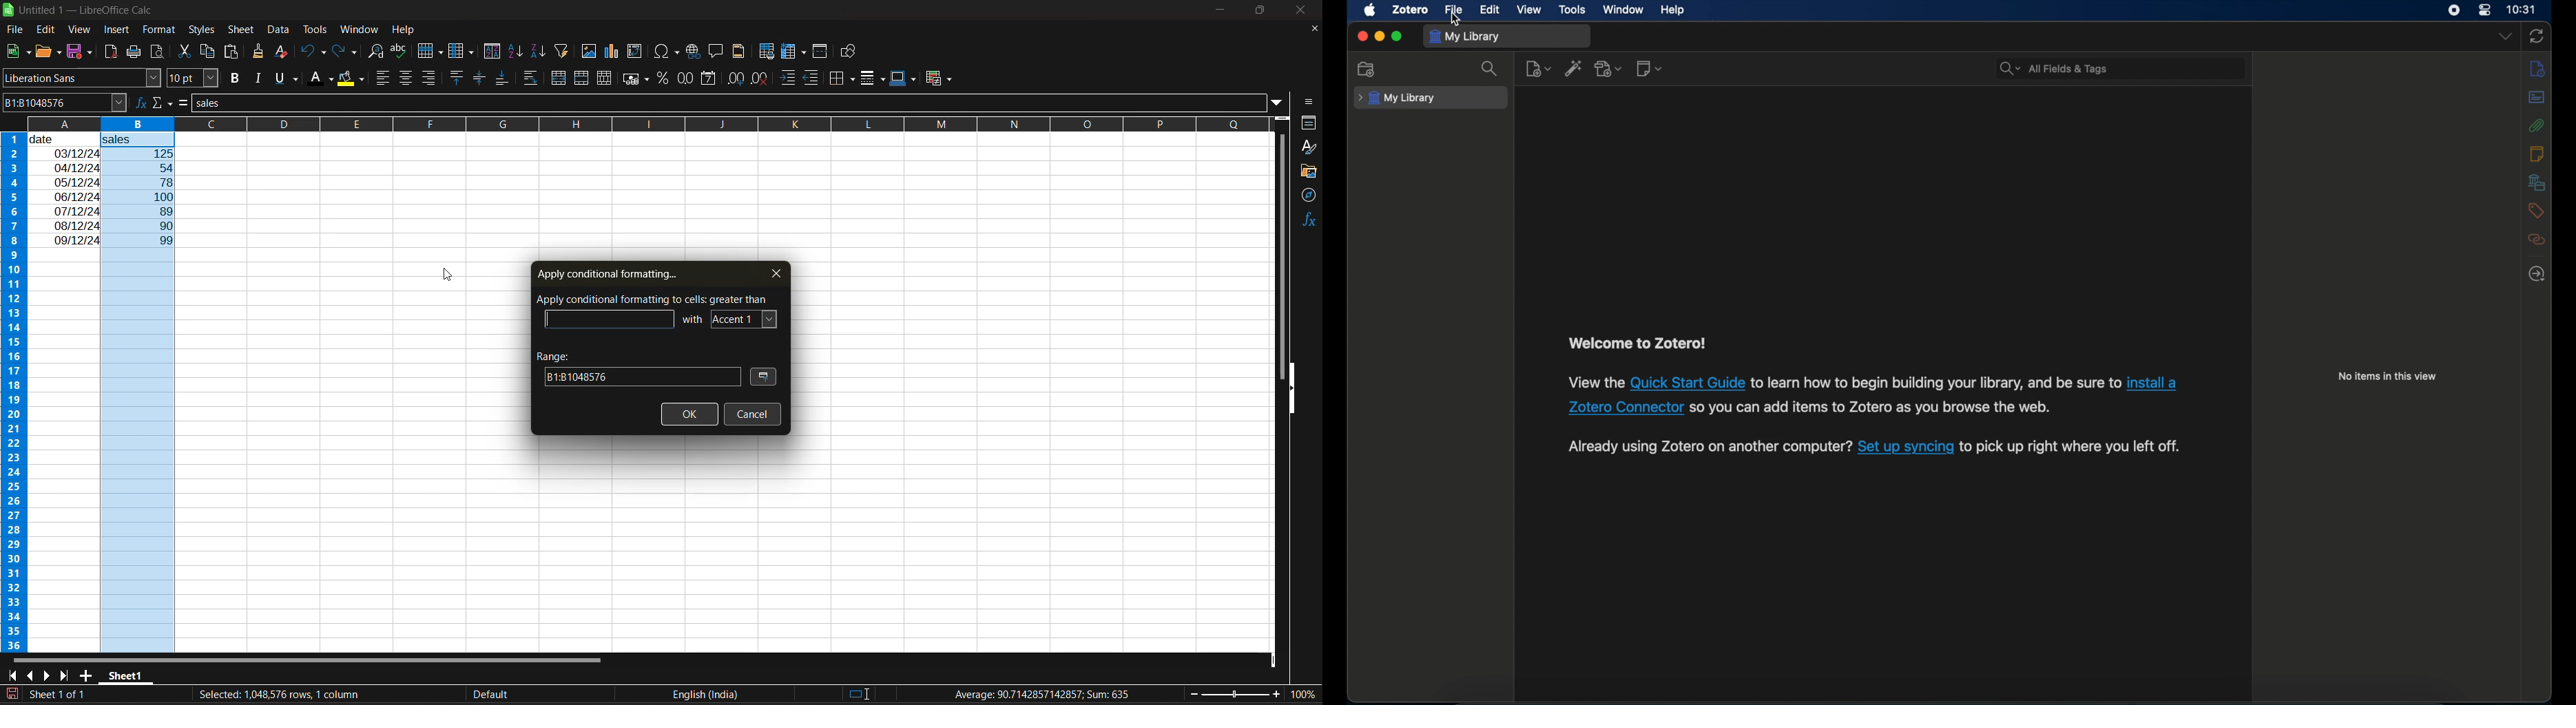 Image resolution: width=2576 pixels, height=728 pixels. Describe the element at coordinates (1282, 104) in the screenshot. I see `expand formula bar` at that location.